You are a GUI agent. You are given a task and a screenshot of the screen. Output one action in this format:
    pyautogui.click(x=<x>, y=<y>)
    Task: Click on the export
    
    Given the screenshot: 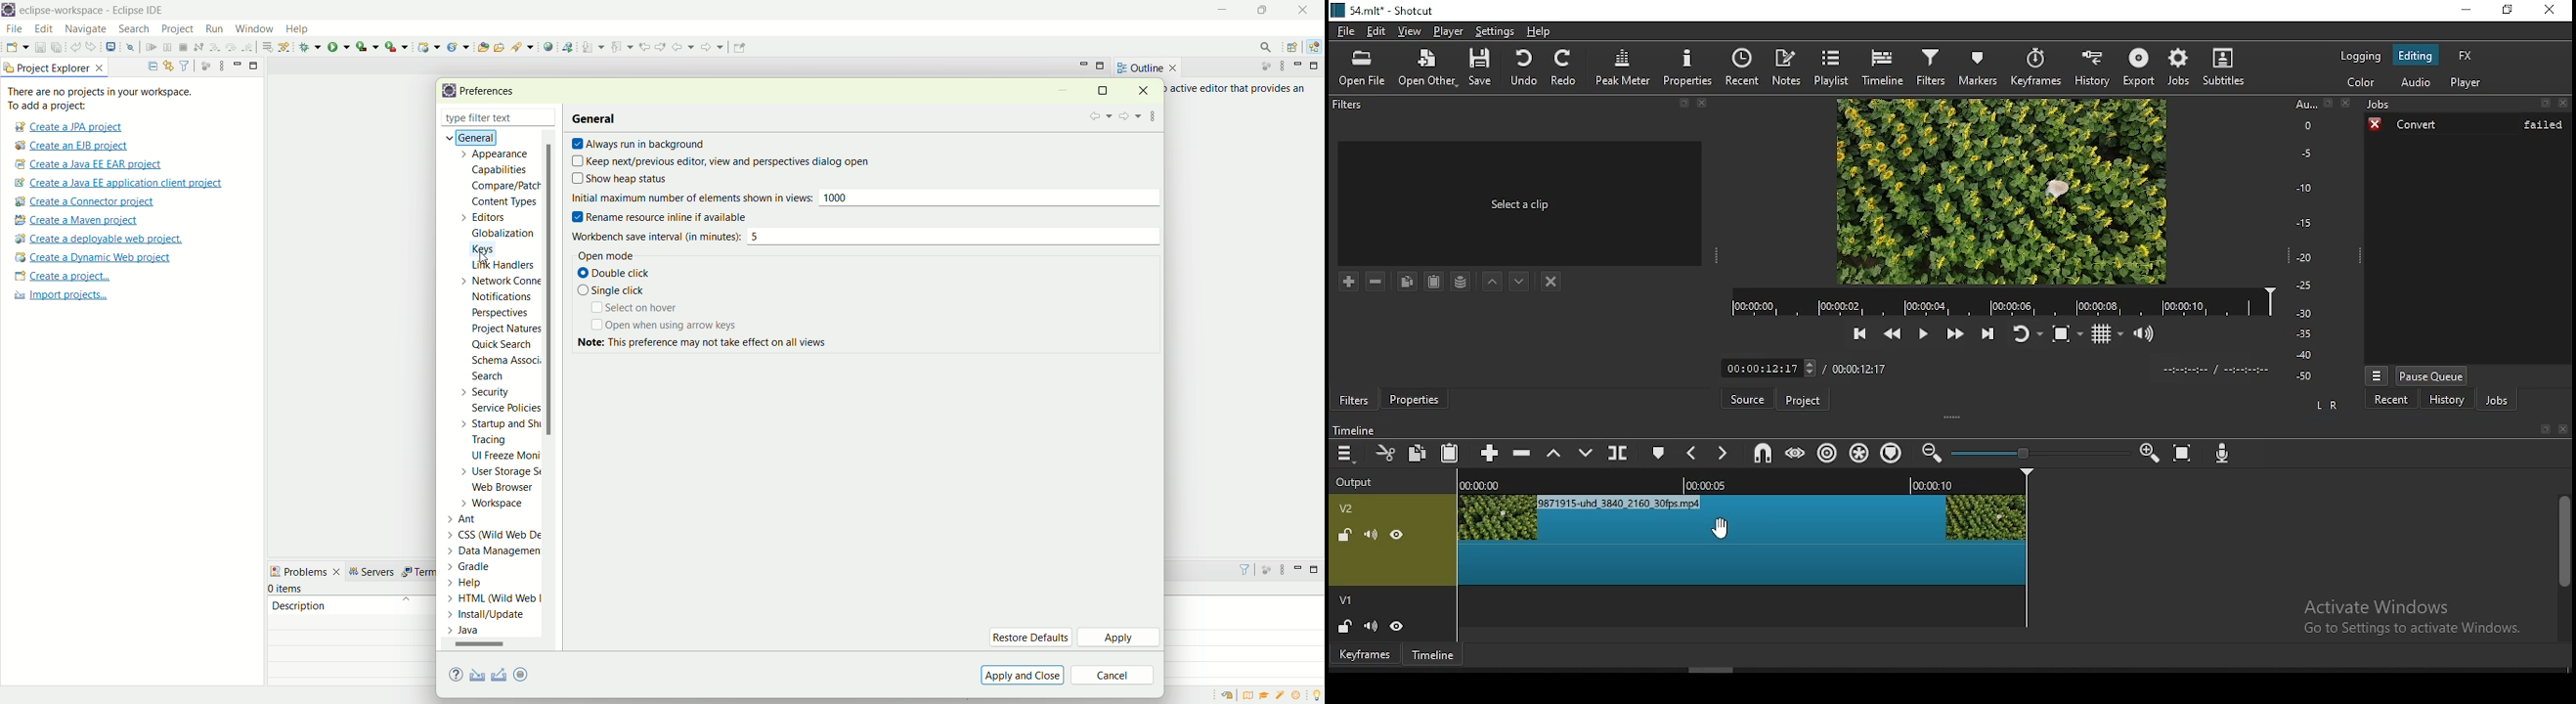 What is the action you would take?
    pyautogui.click(x=531, y=674)
    